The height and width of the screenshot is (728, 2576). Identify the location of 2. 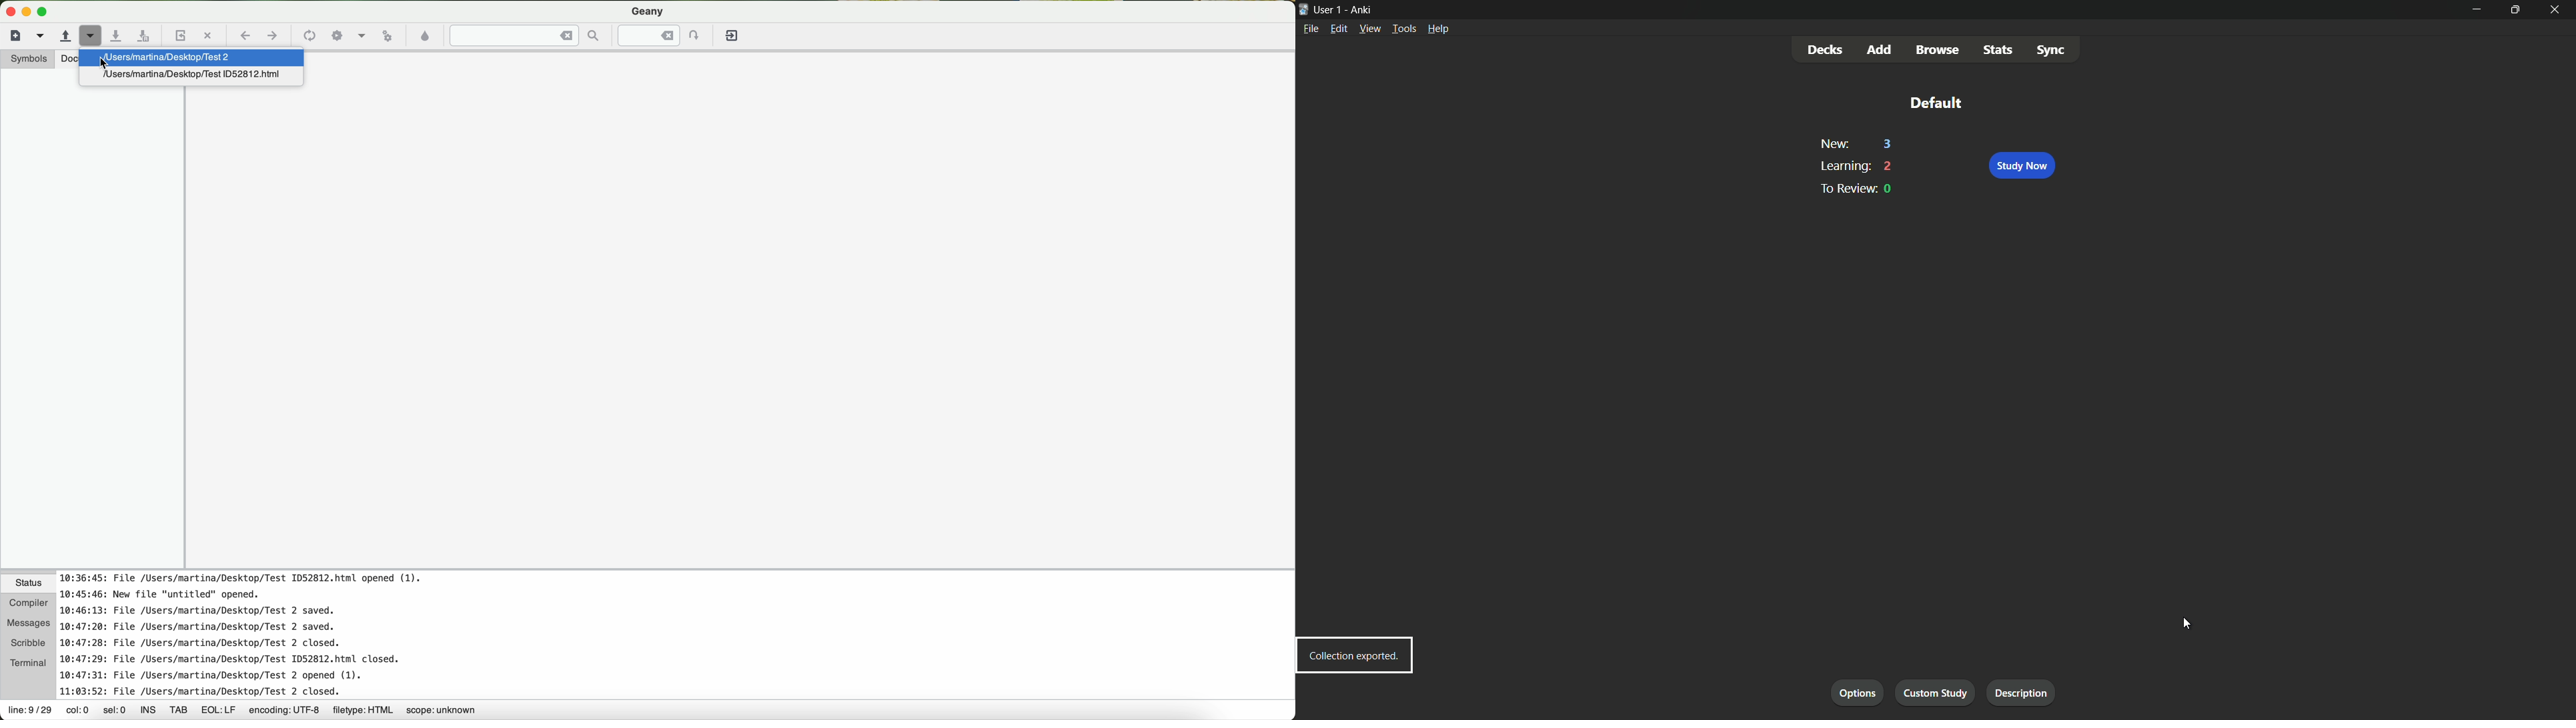
(1889, 166).